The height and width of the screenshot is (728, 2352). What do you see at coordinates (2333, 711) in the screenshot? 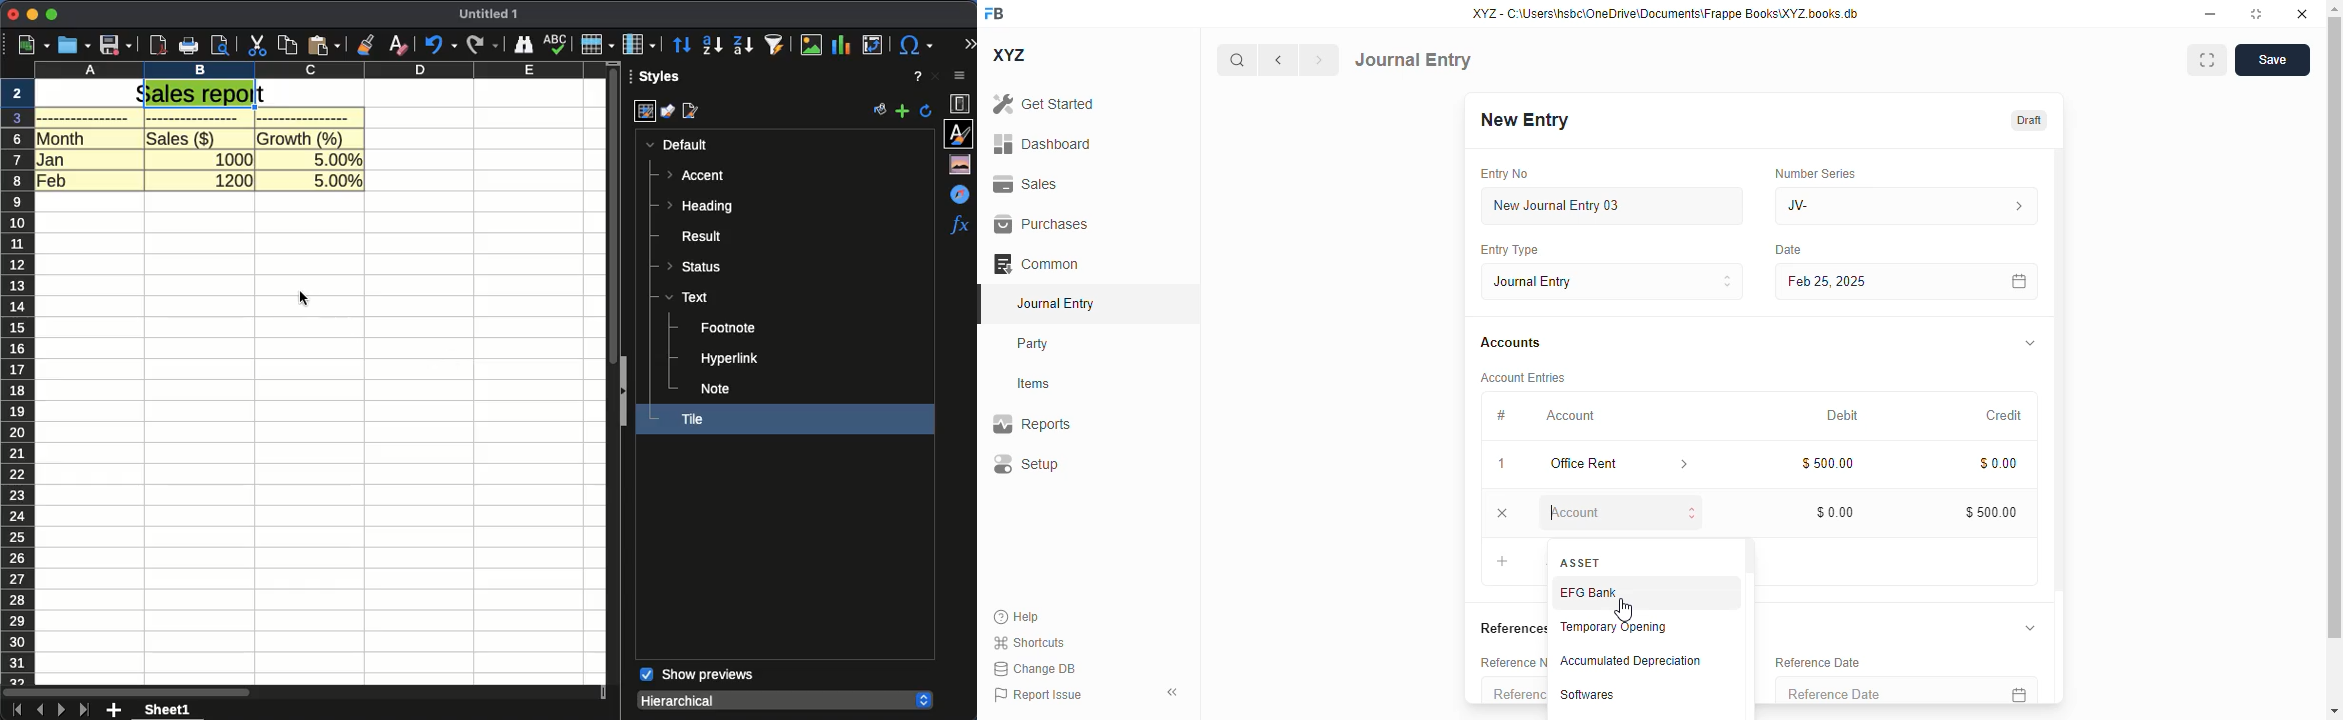
I see `scroll down` at bounding box center [2333, 711].